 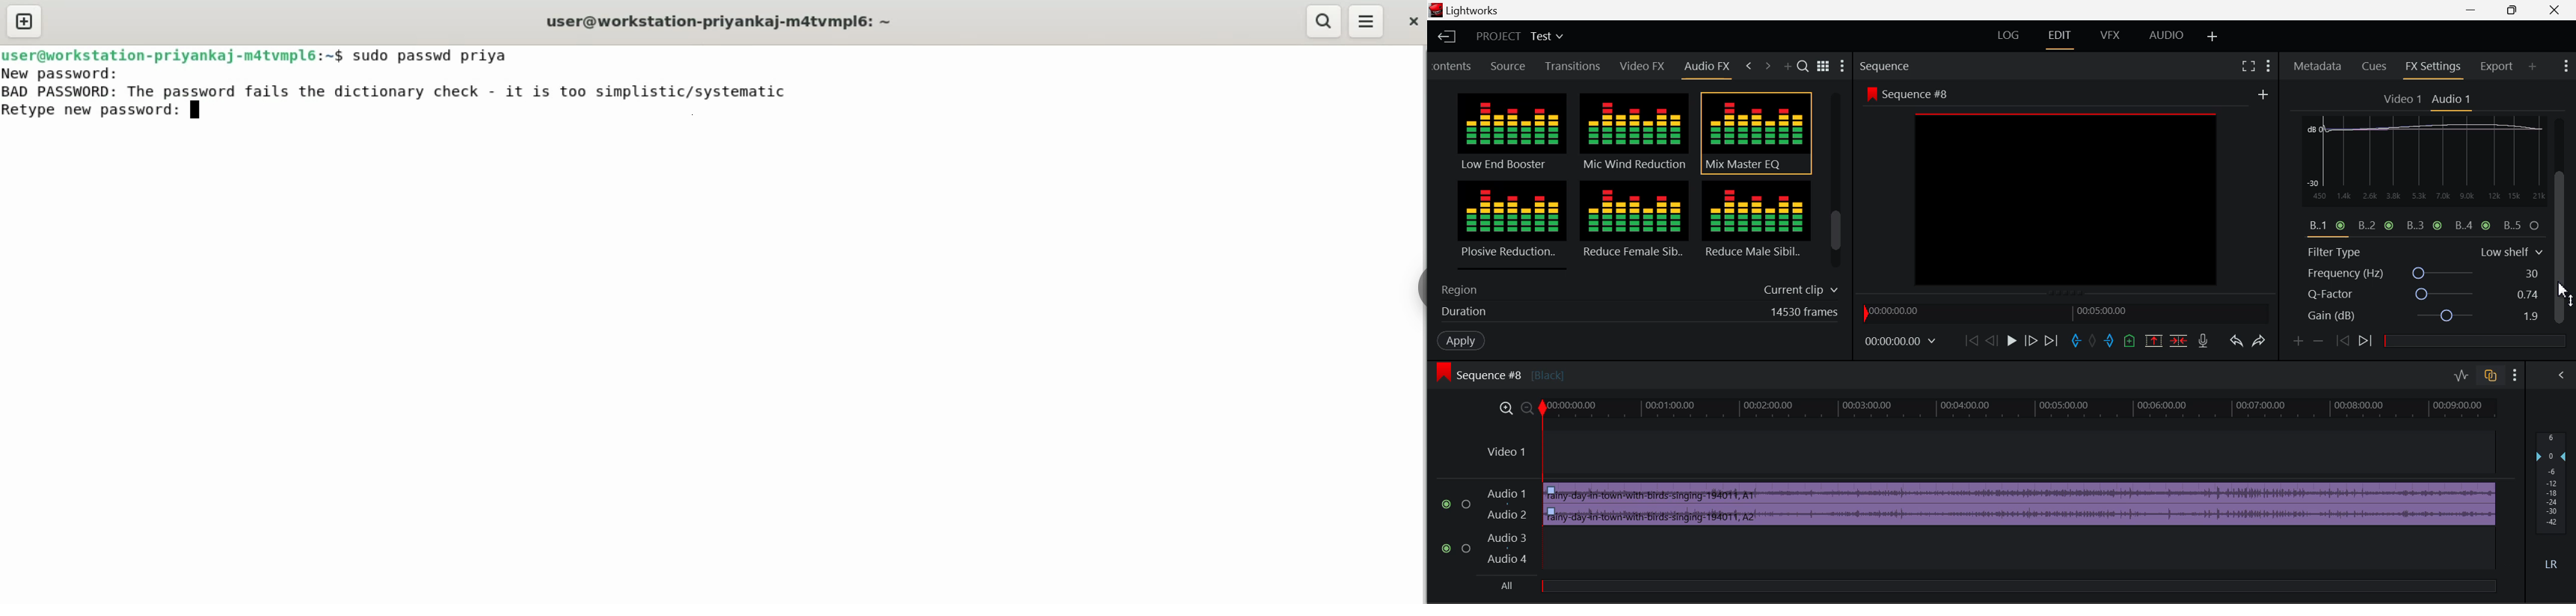 What do you see at coordinates (2128, 341) in the screenshot?
I see `Mark Cue` at bounding box center [2128, 341].